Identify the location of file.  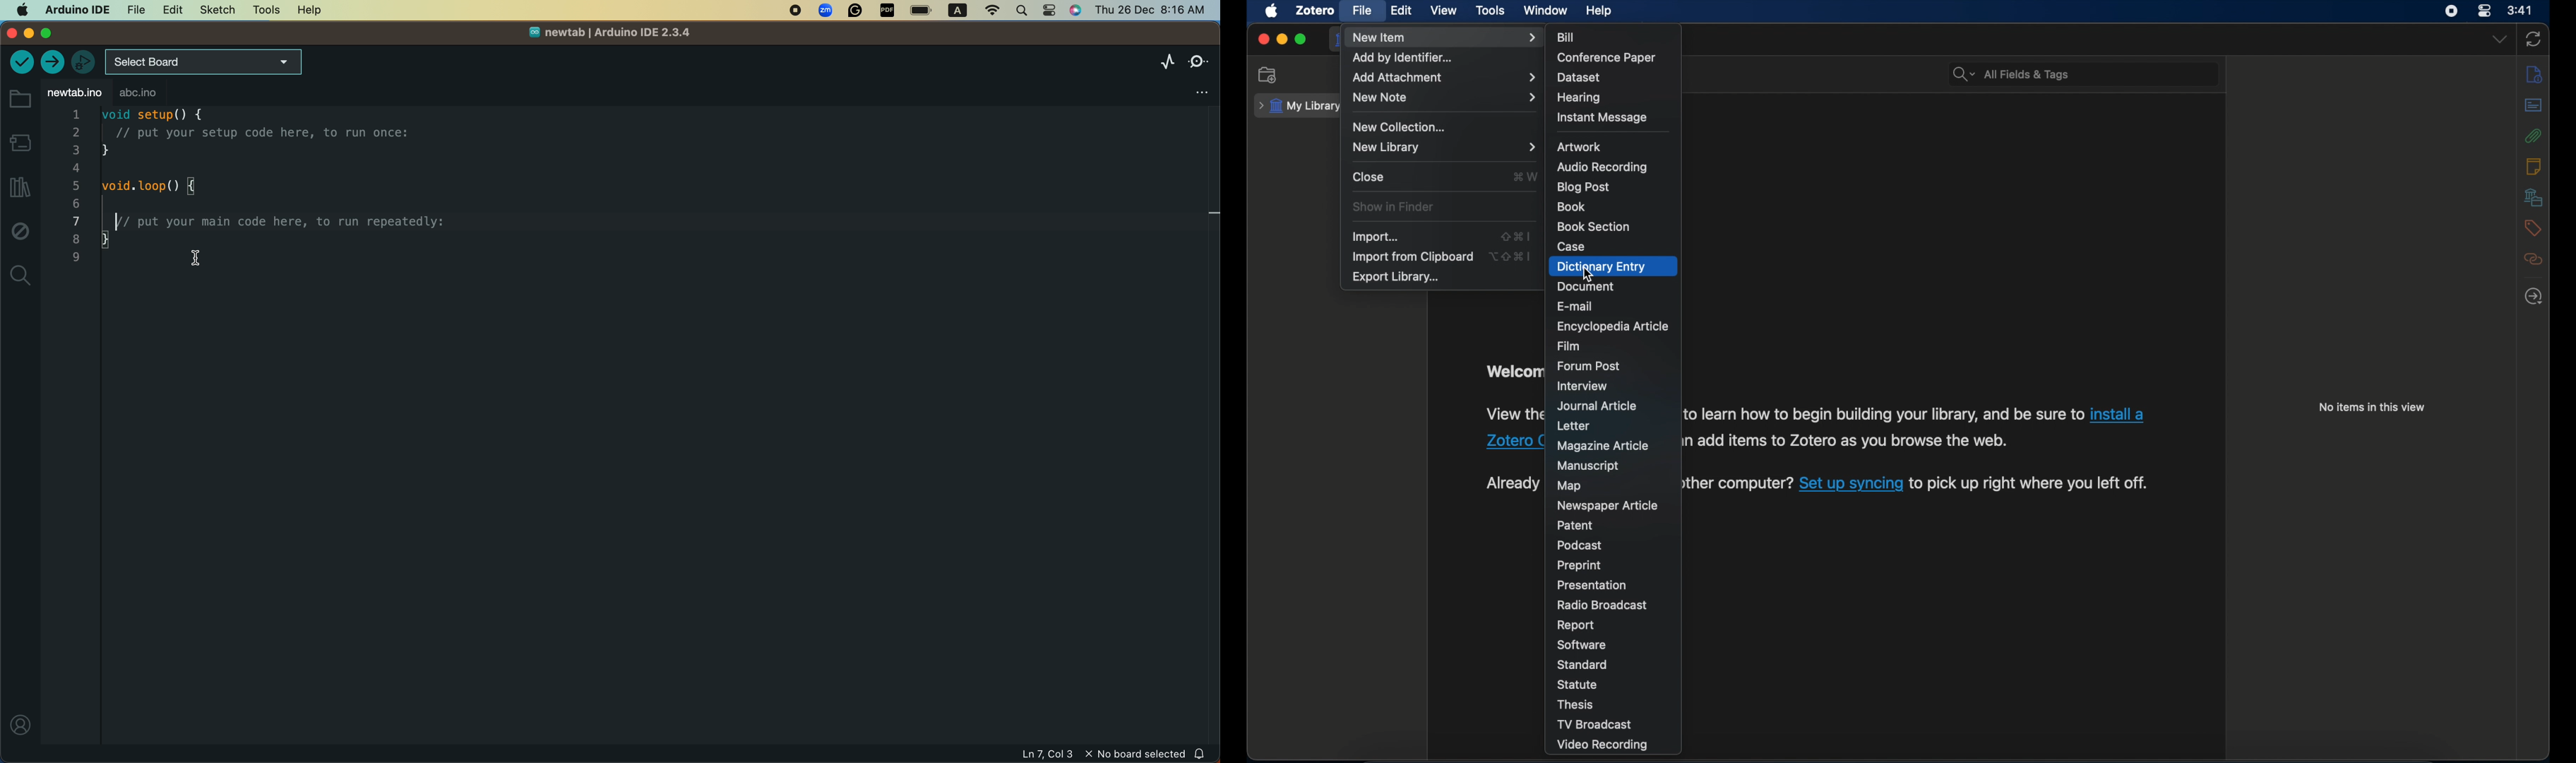
(1363, 11).